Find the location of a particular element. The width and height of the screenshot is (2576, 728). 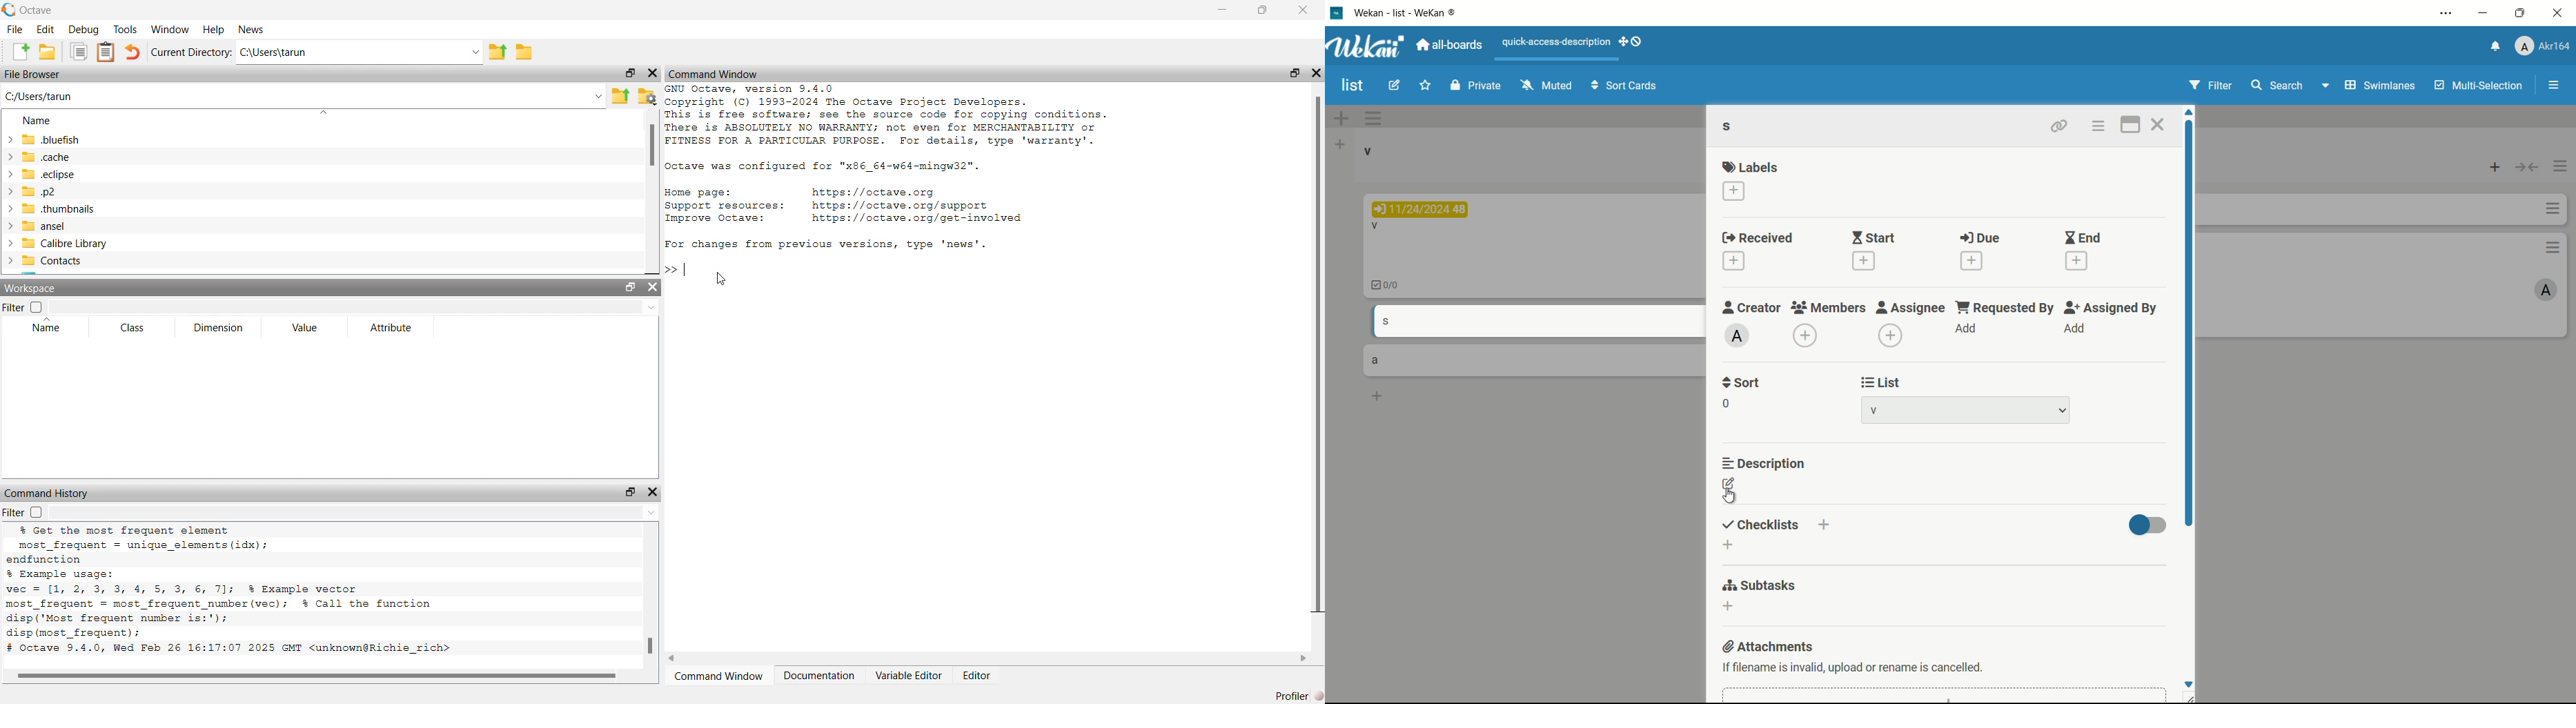

expand/collapse is located at coordinates (9, 191).